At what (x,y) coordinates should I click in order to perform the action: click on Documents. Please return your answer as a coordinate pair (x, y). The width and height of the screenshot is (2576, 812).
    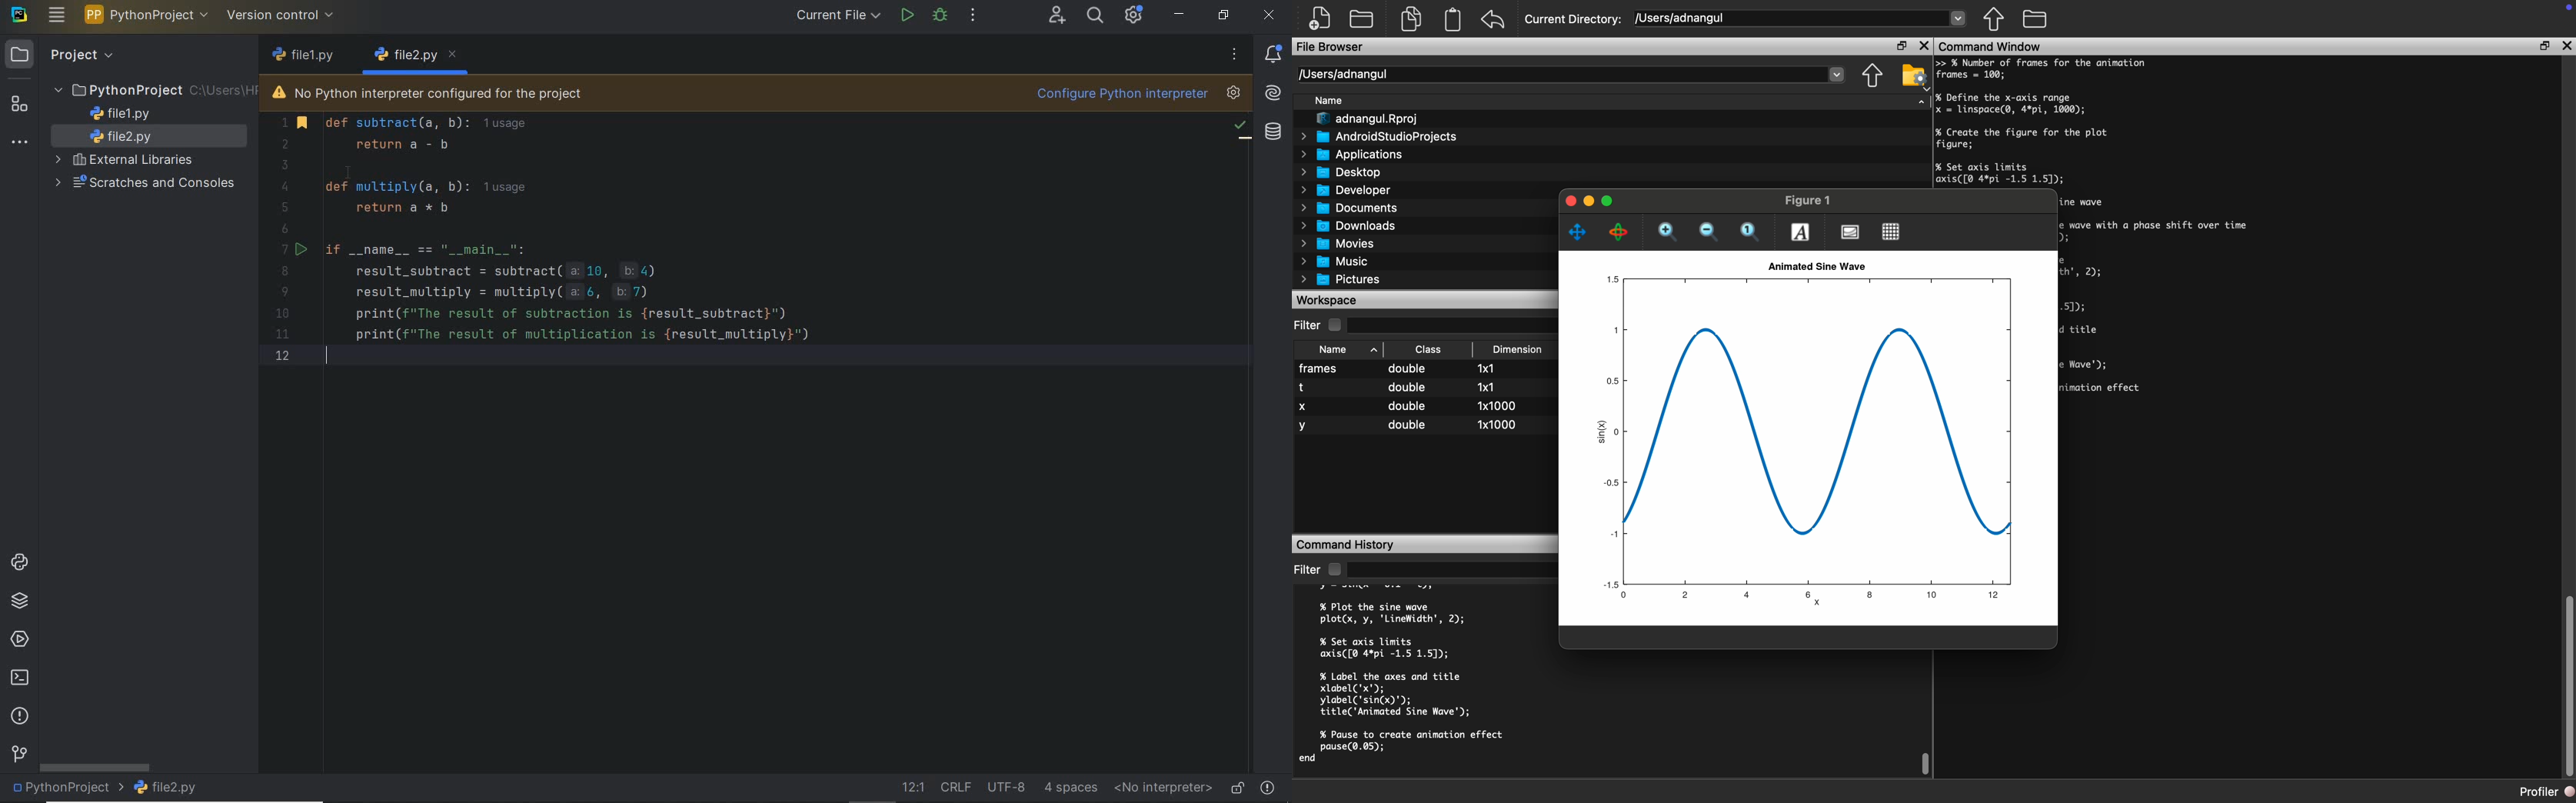
    Looking at the image, I should click on (1348, 208).